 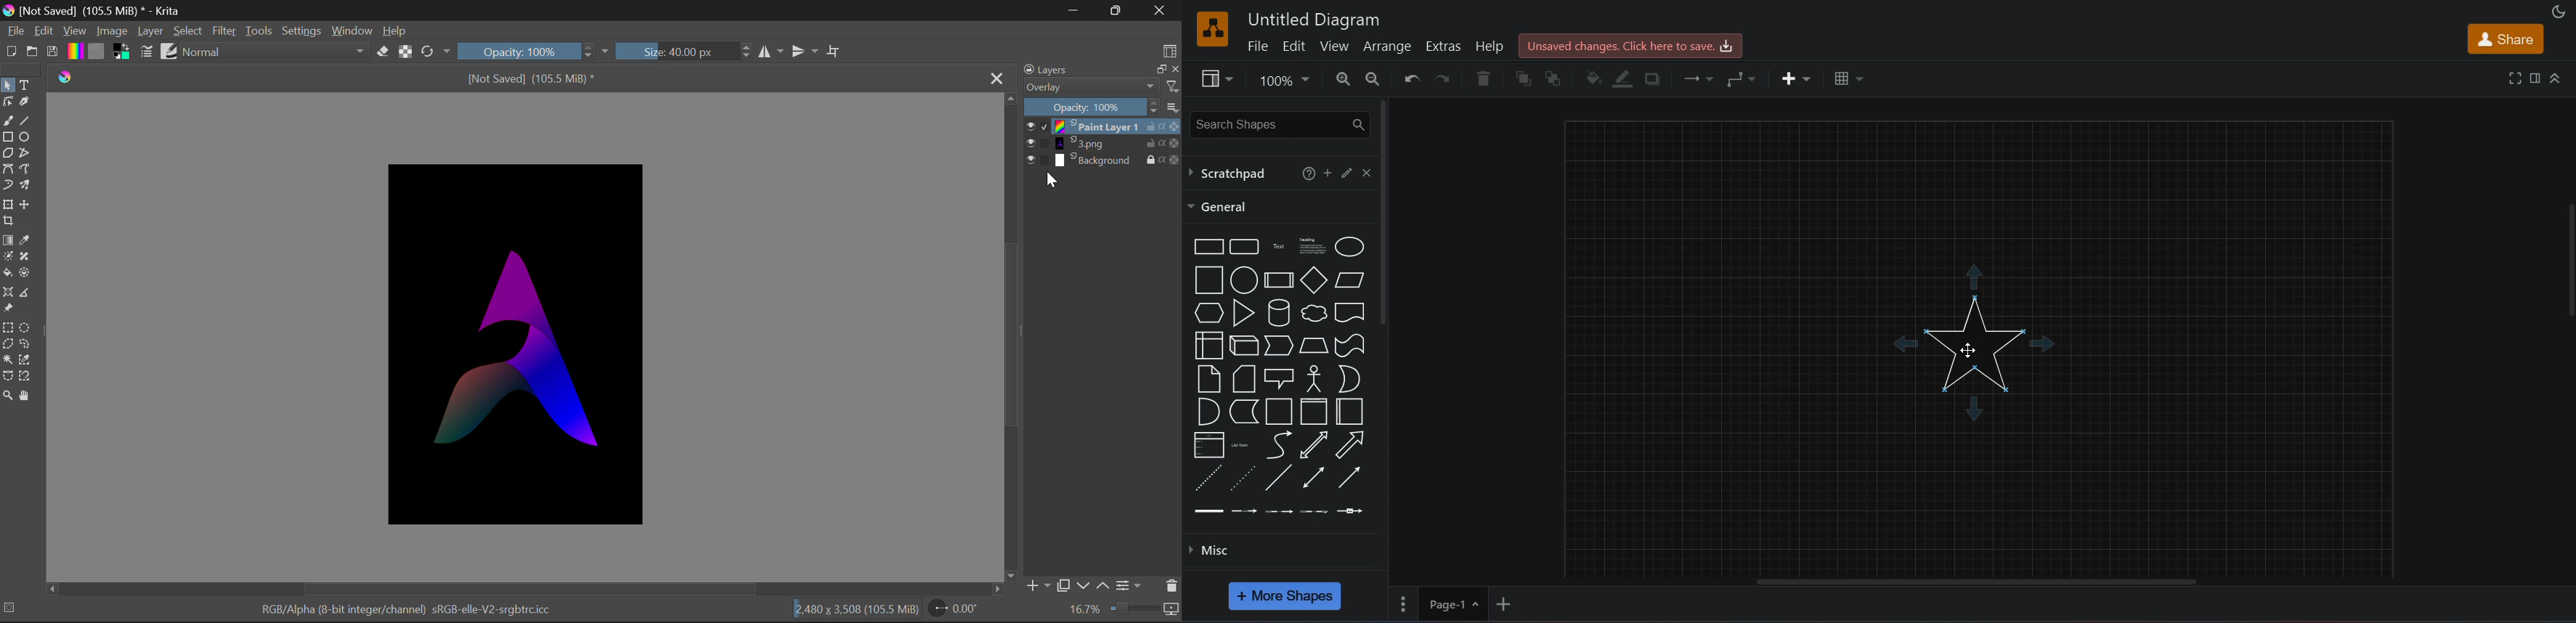 What do you see at coordinates (1337, 80) in the screenshot?
I see `zoom in` at bounding box center [1337, 80].